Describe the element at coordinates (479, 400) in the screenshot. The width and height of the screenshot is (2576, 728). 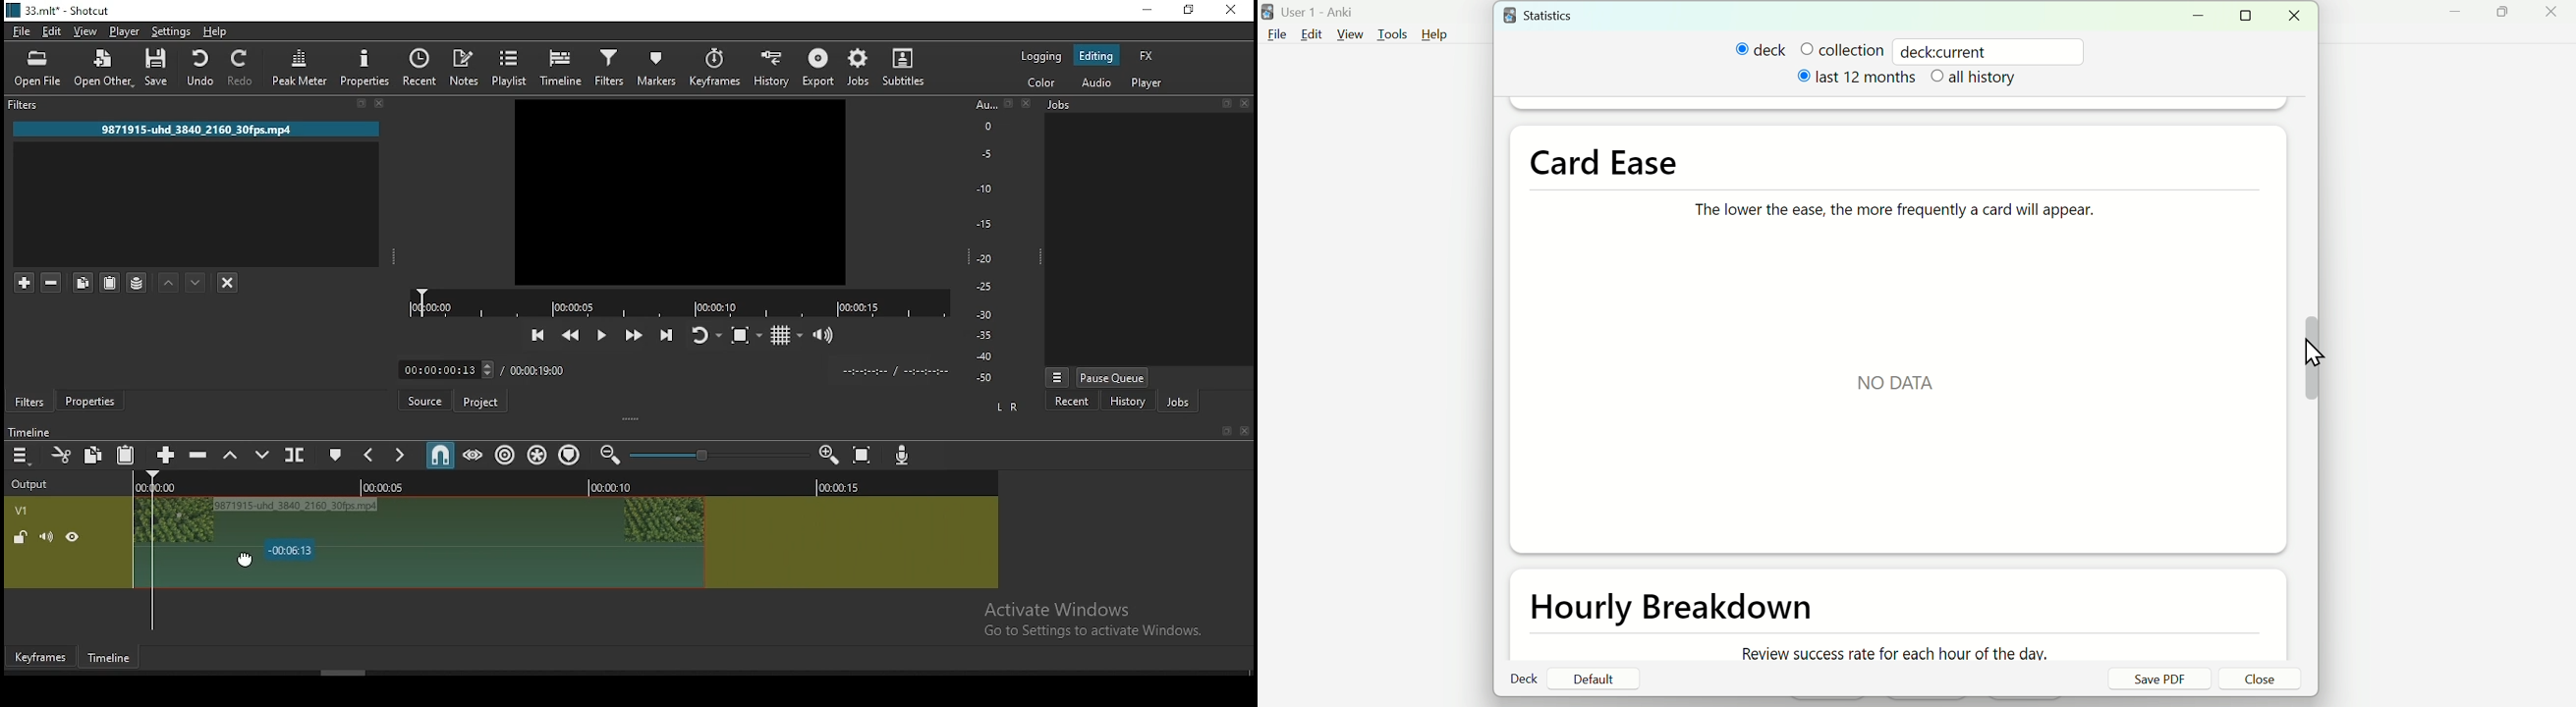
I see `Project` at that location.